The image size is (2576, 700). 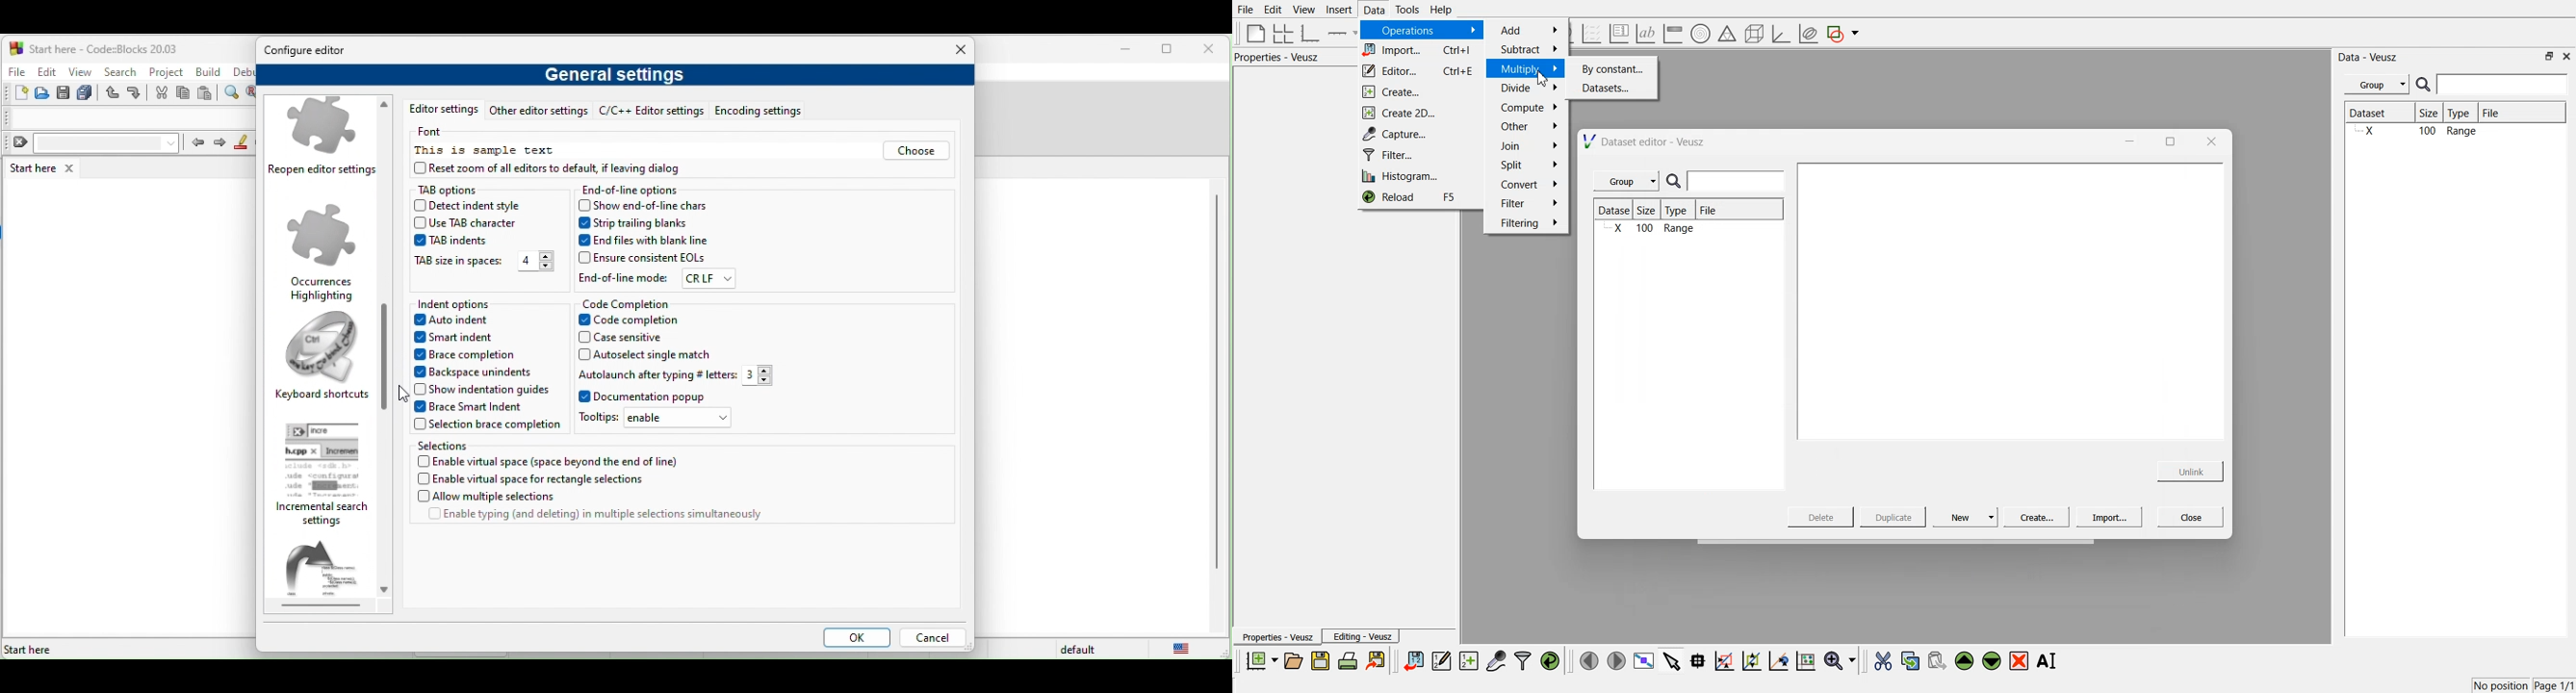 I want to click on case sensitive, so click(x=633, y=338).